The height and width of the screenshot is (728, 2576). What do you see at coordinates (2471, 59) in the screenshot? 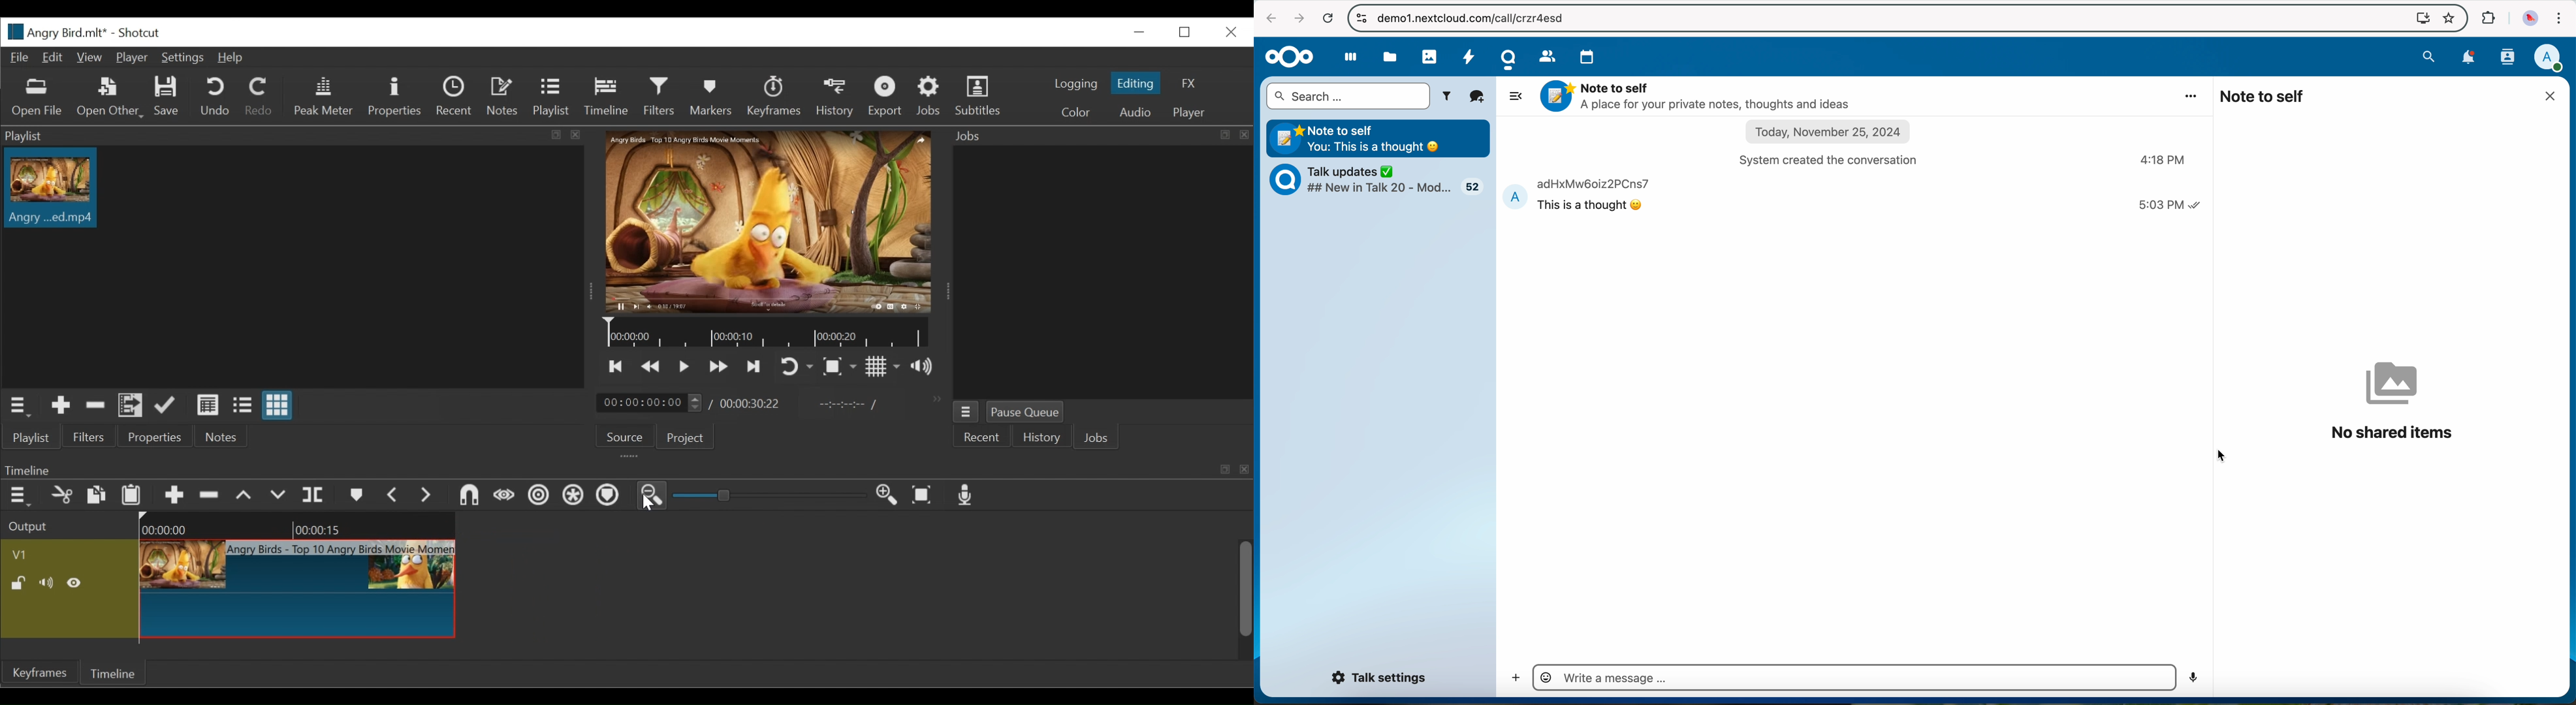
I see `notifications` at bounding box center [2471, 59].